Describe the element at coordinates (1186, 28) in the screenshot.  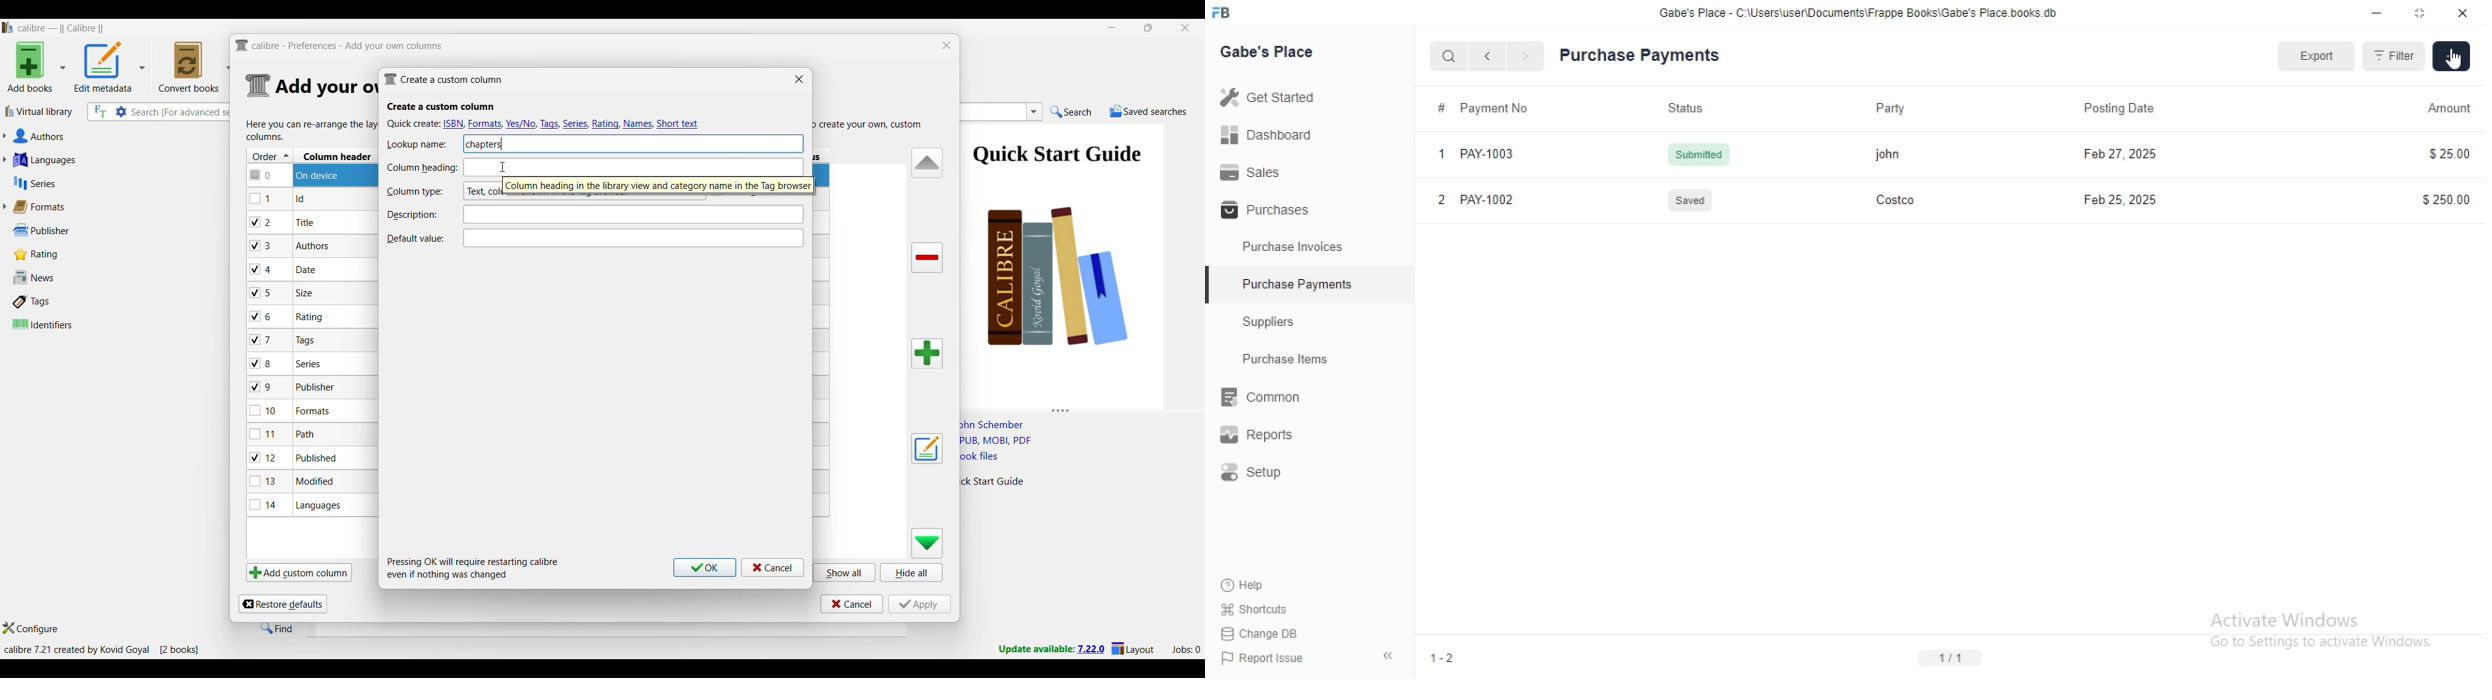
I see `Close interface` at that location.